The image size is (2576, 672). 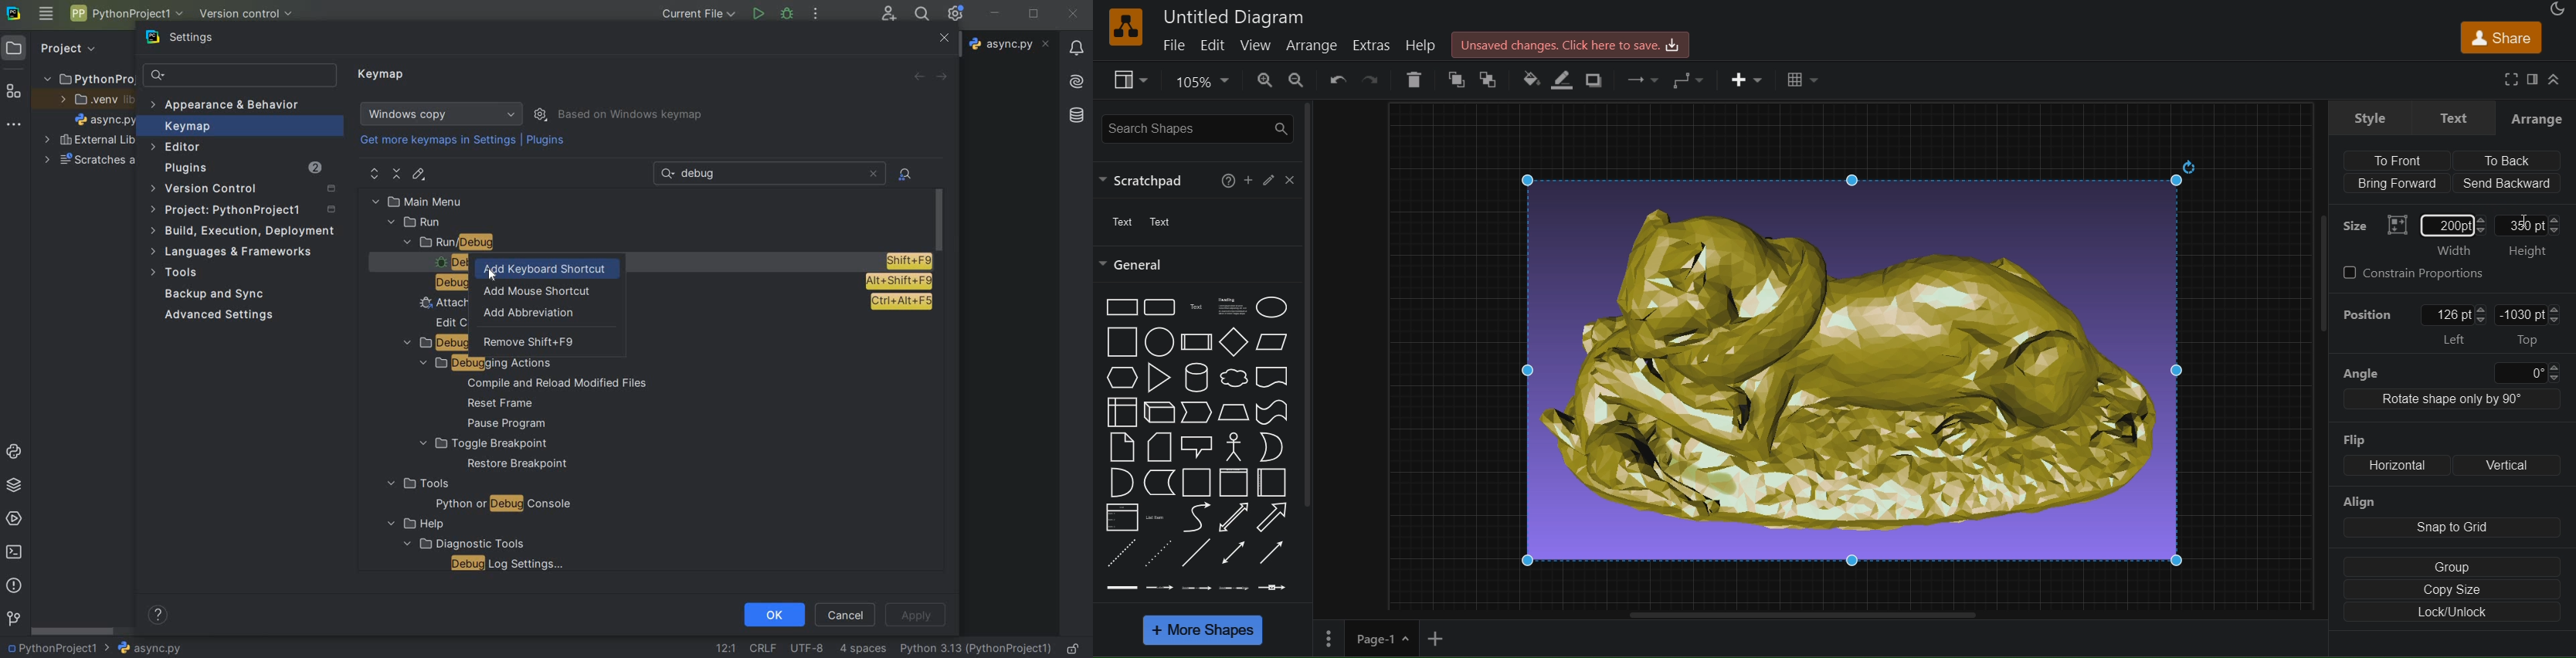 I want to click on position: left: 126 pt, so click(x=2459, y=325).